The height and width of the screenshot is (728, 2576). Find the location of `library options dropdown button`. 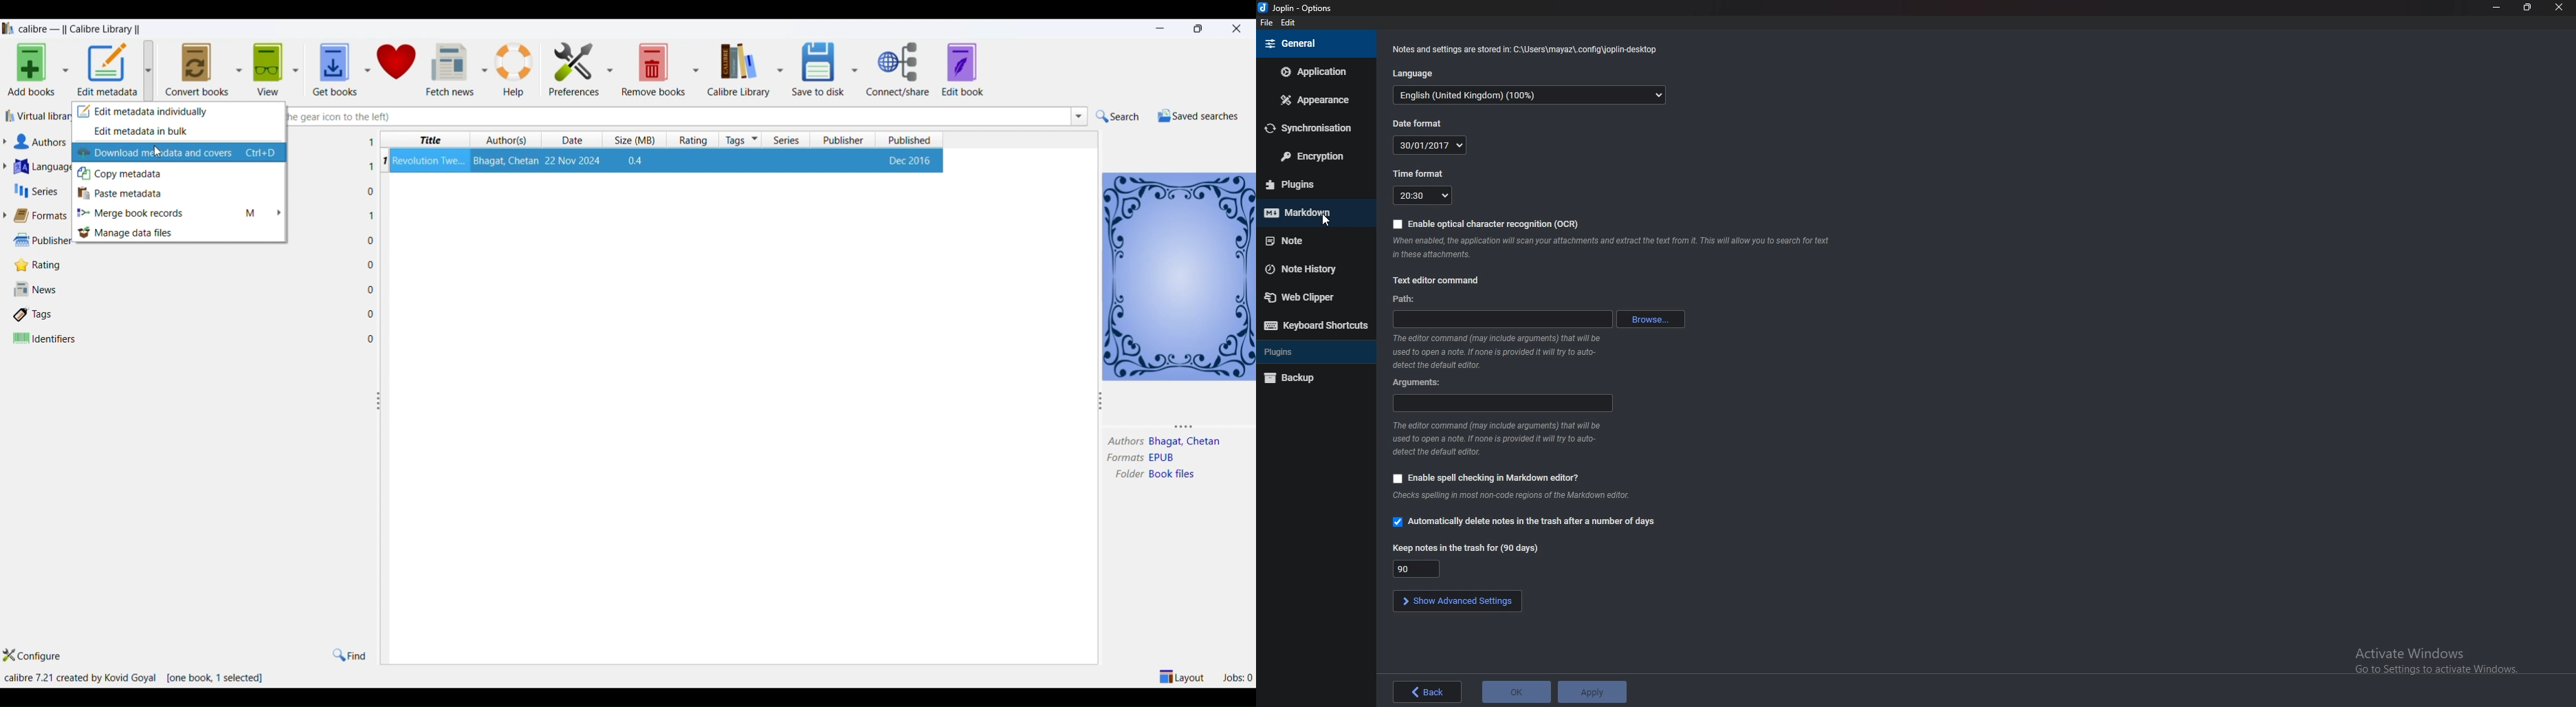

library options dropdown button is located at coordinates (778, 68).